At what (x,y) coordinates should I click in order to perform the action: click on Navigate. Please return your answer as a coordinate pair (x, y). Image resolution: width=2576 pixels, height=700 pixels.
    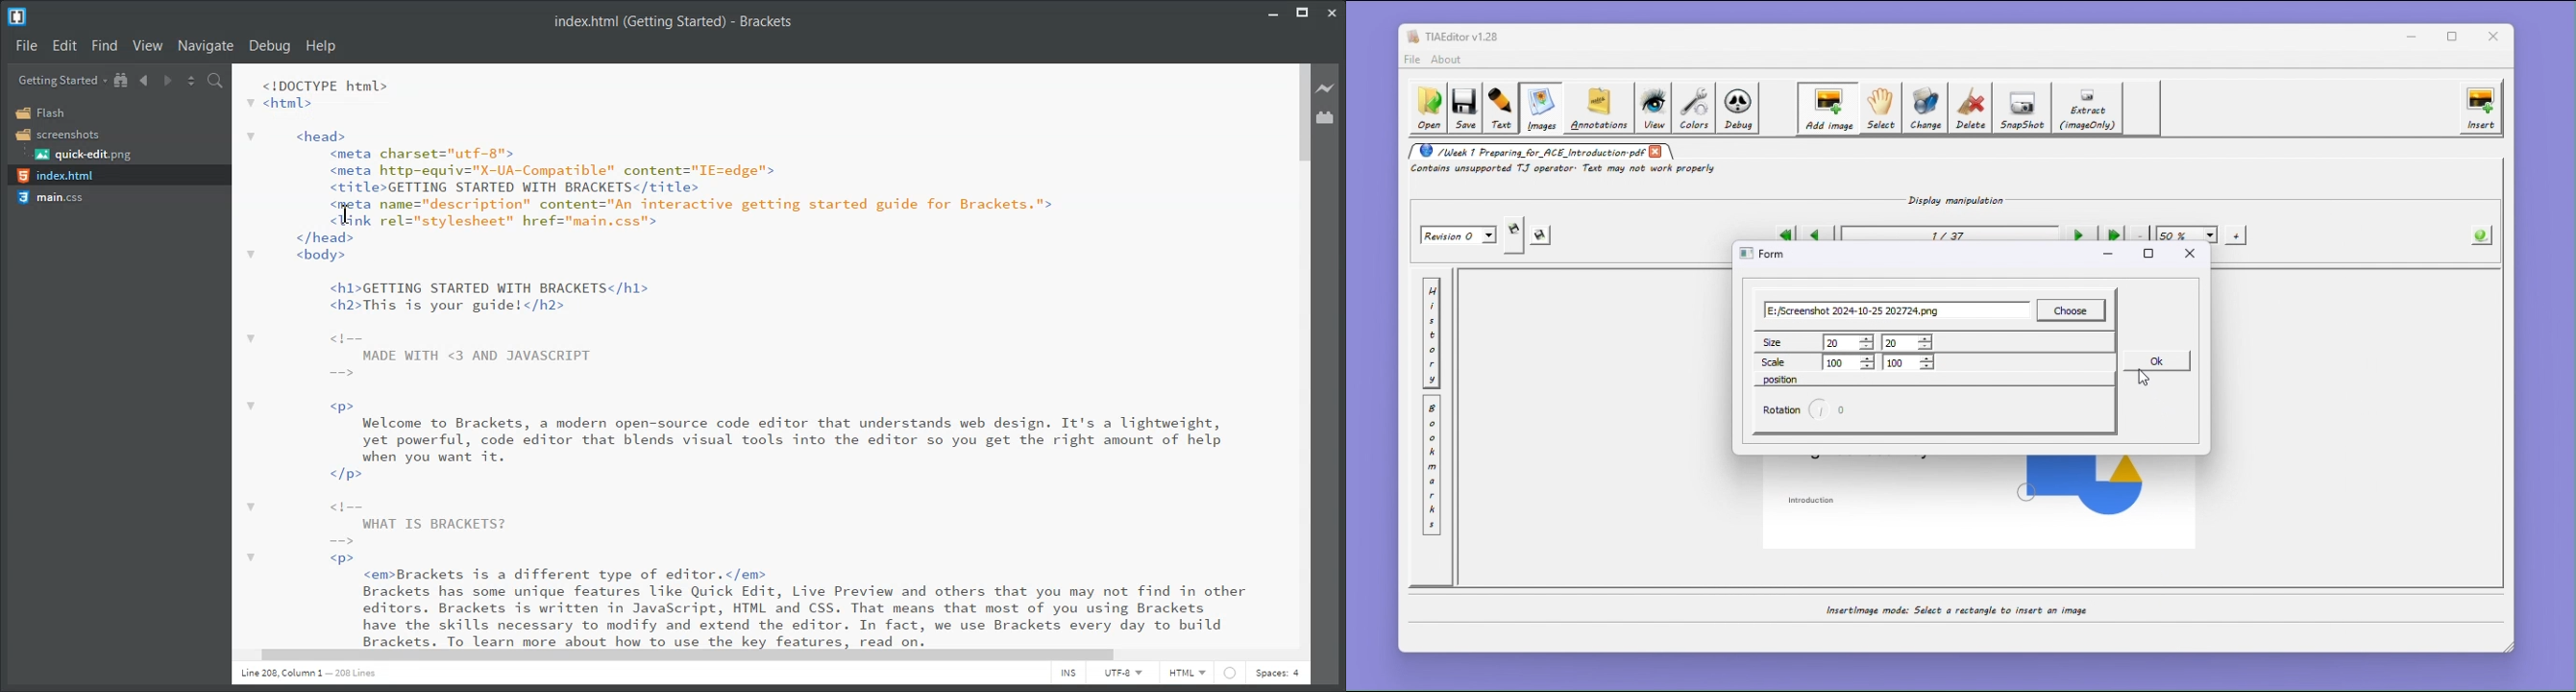
    Looking at the image, I should click on (207, 46).